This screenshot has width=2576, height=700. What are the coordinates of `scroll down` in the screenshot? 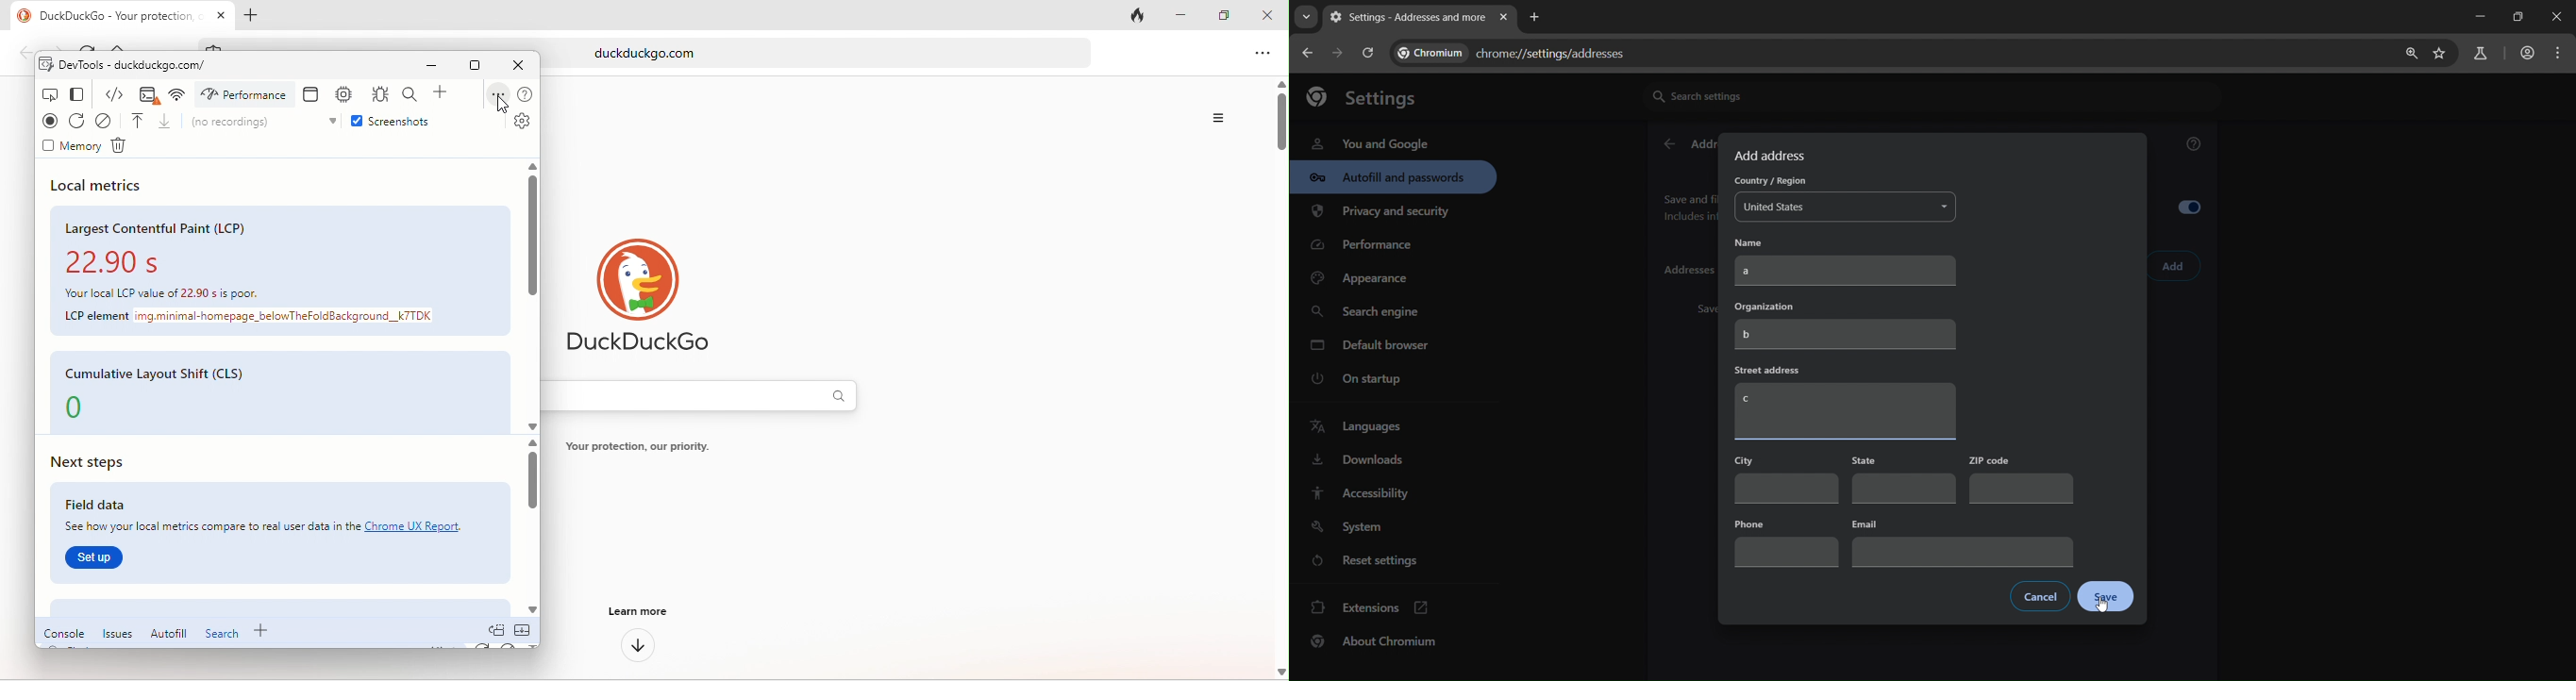 It's located at (529, 421).